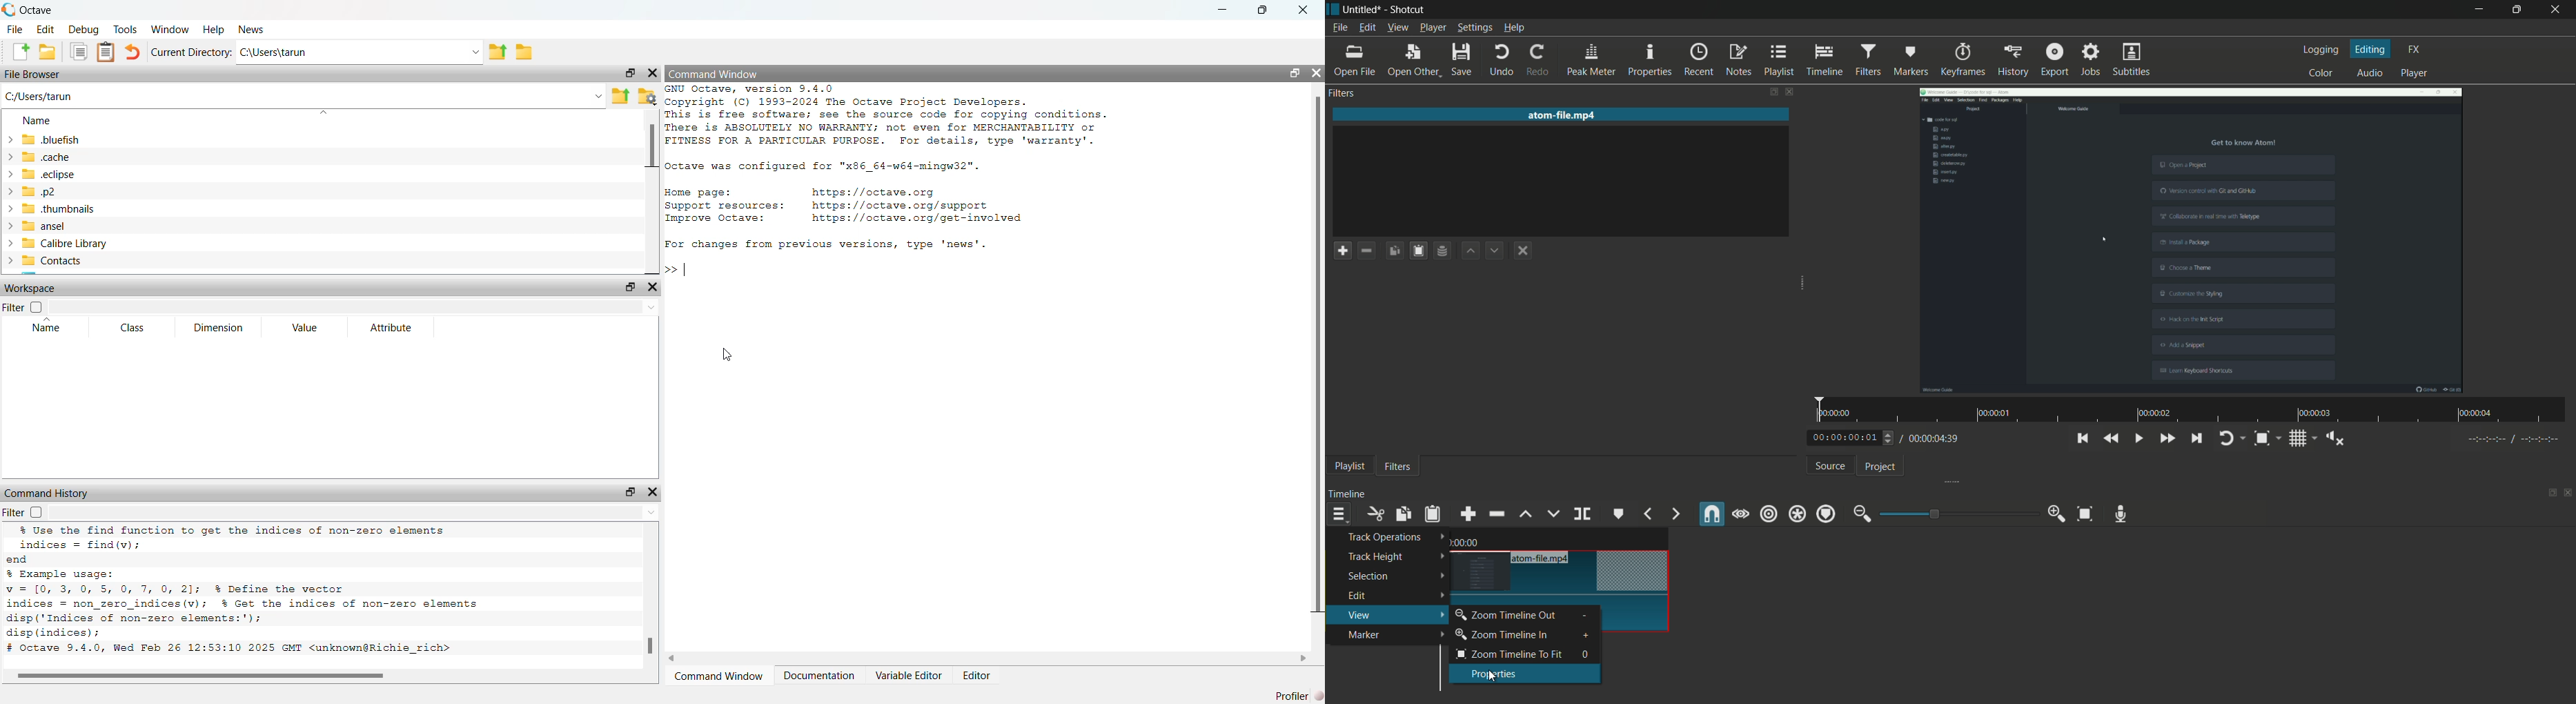 The height and width of the screenshot is (728, 2576). Describe the element at coordinates (1768, 516) in the screenshot. I see `ripple` at that location.